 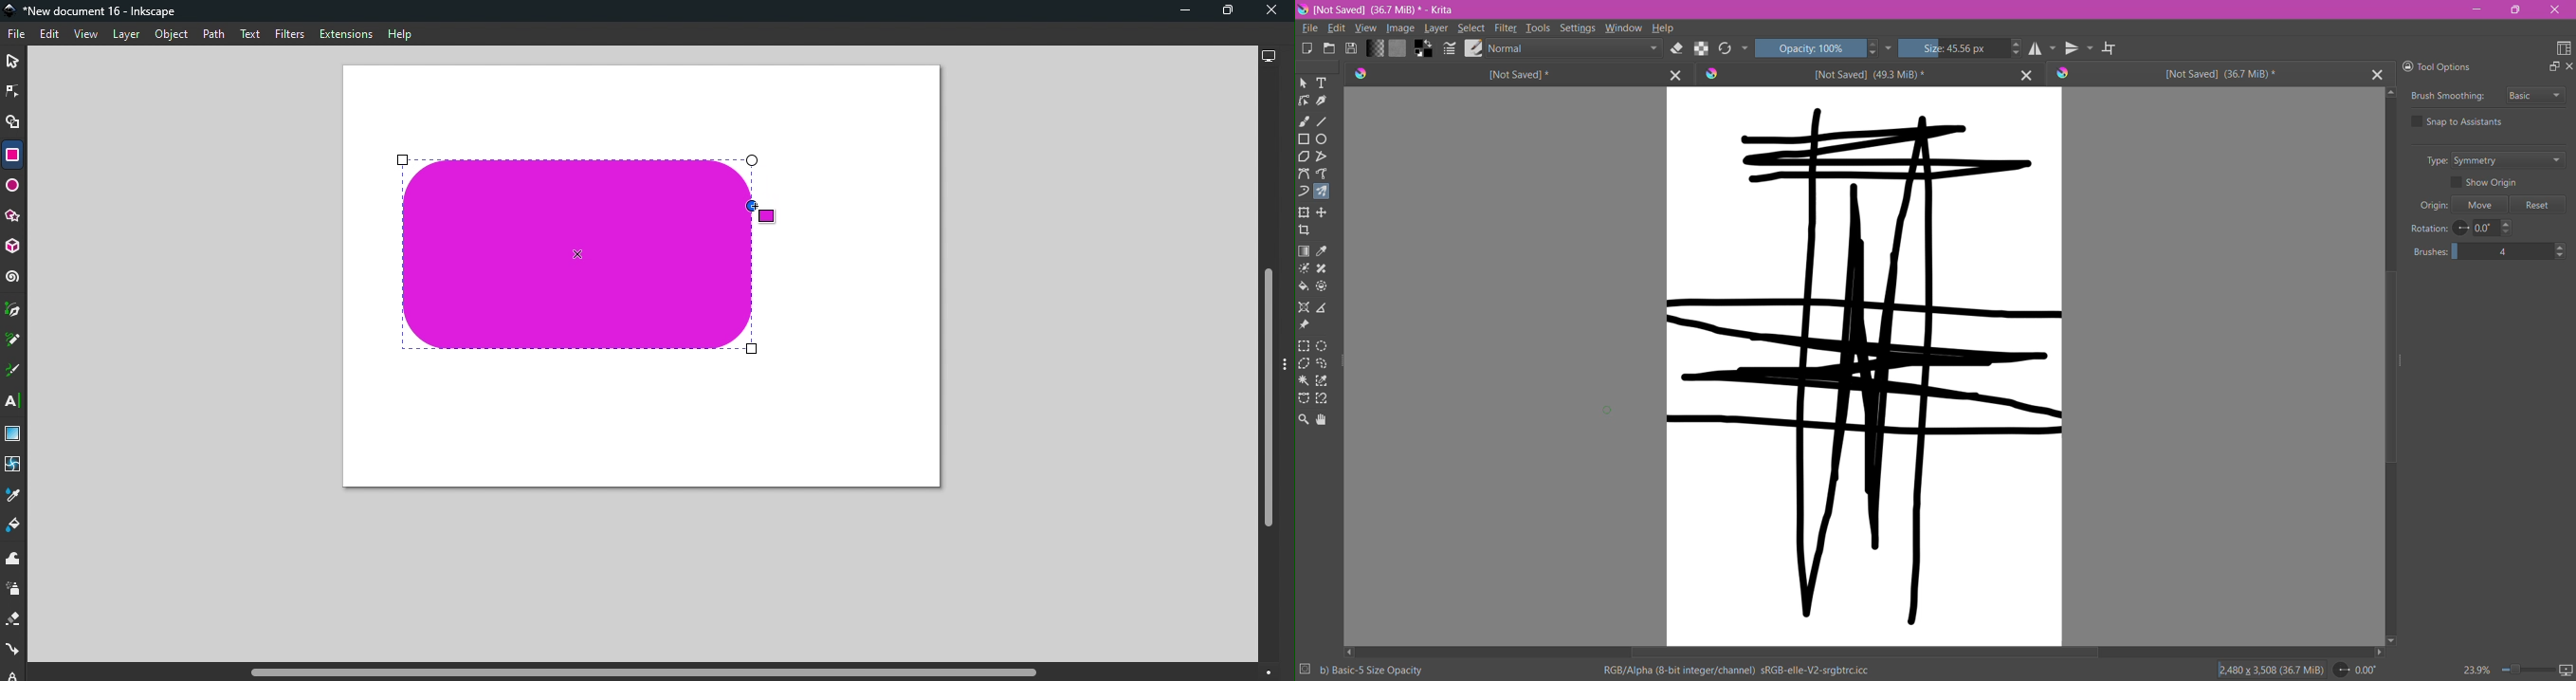 I want to click on Background Color Selector, so click(x=1423, y=49).